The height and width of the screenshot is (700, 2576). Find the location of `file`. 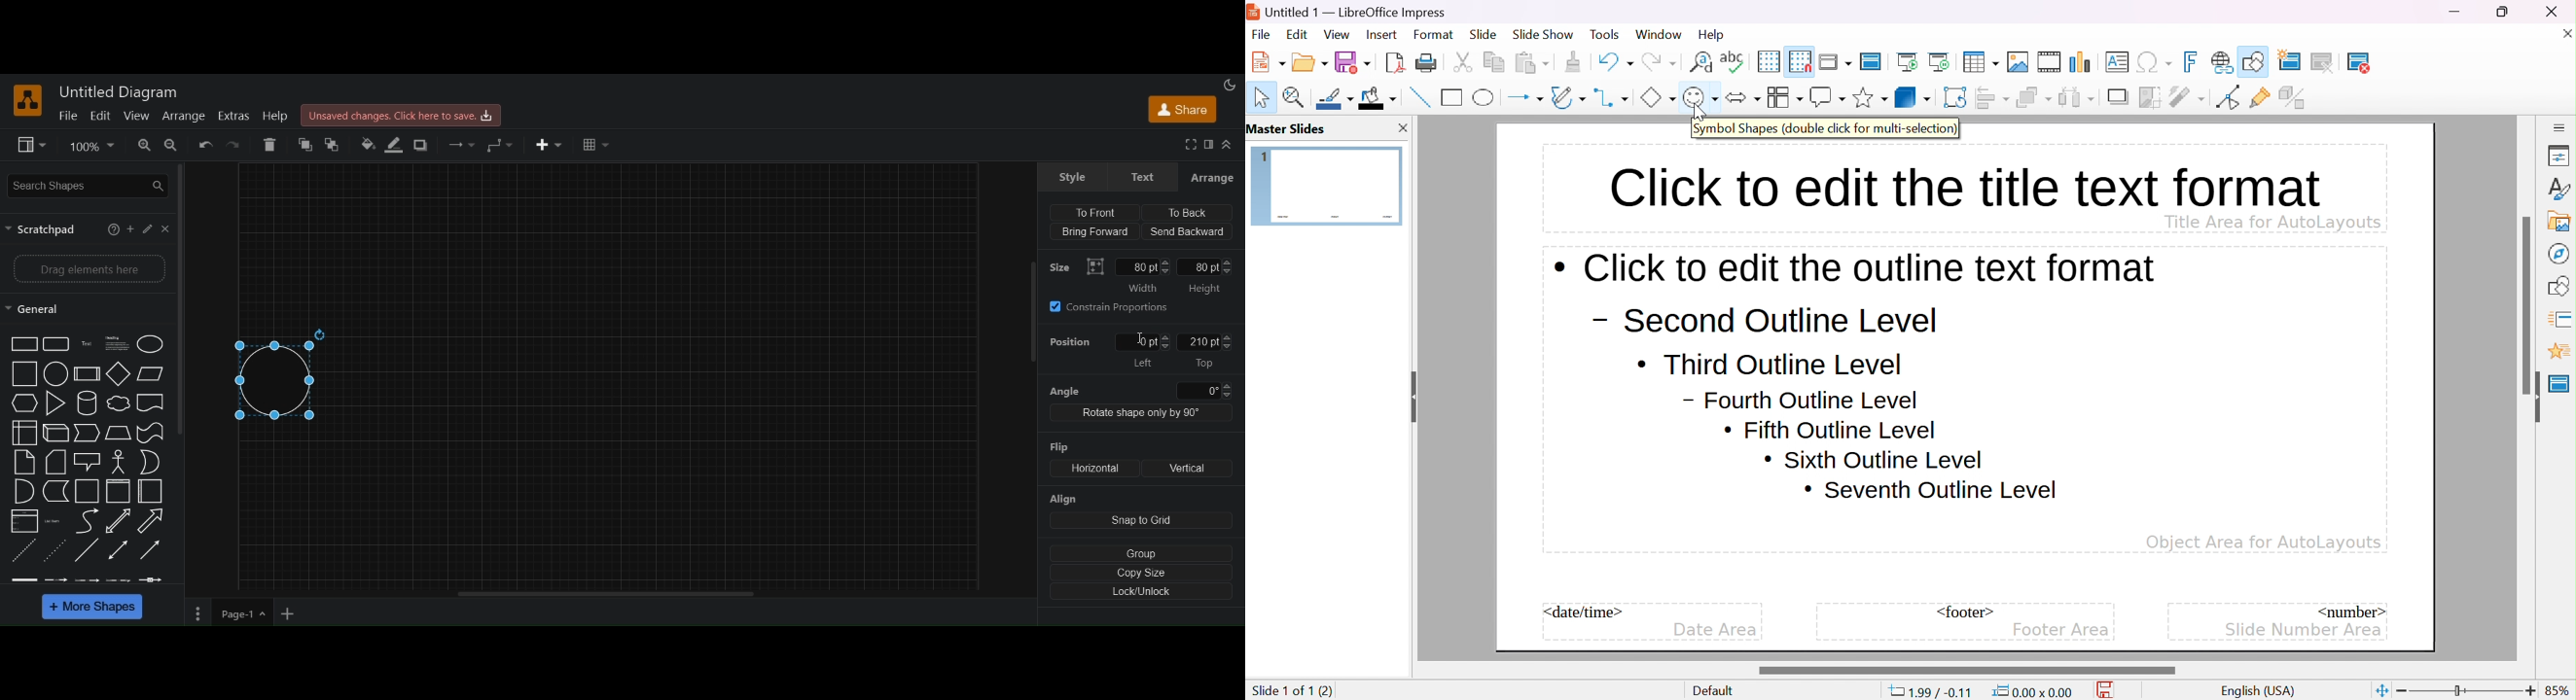

file is located at coordinates (1261, 35).